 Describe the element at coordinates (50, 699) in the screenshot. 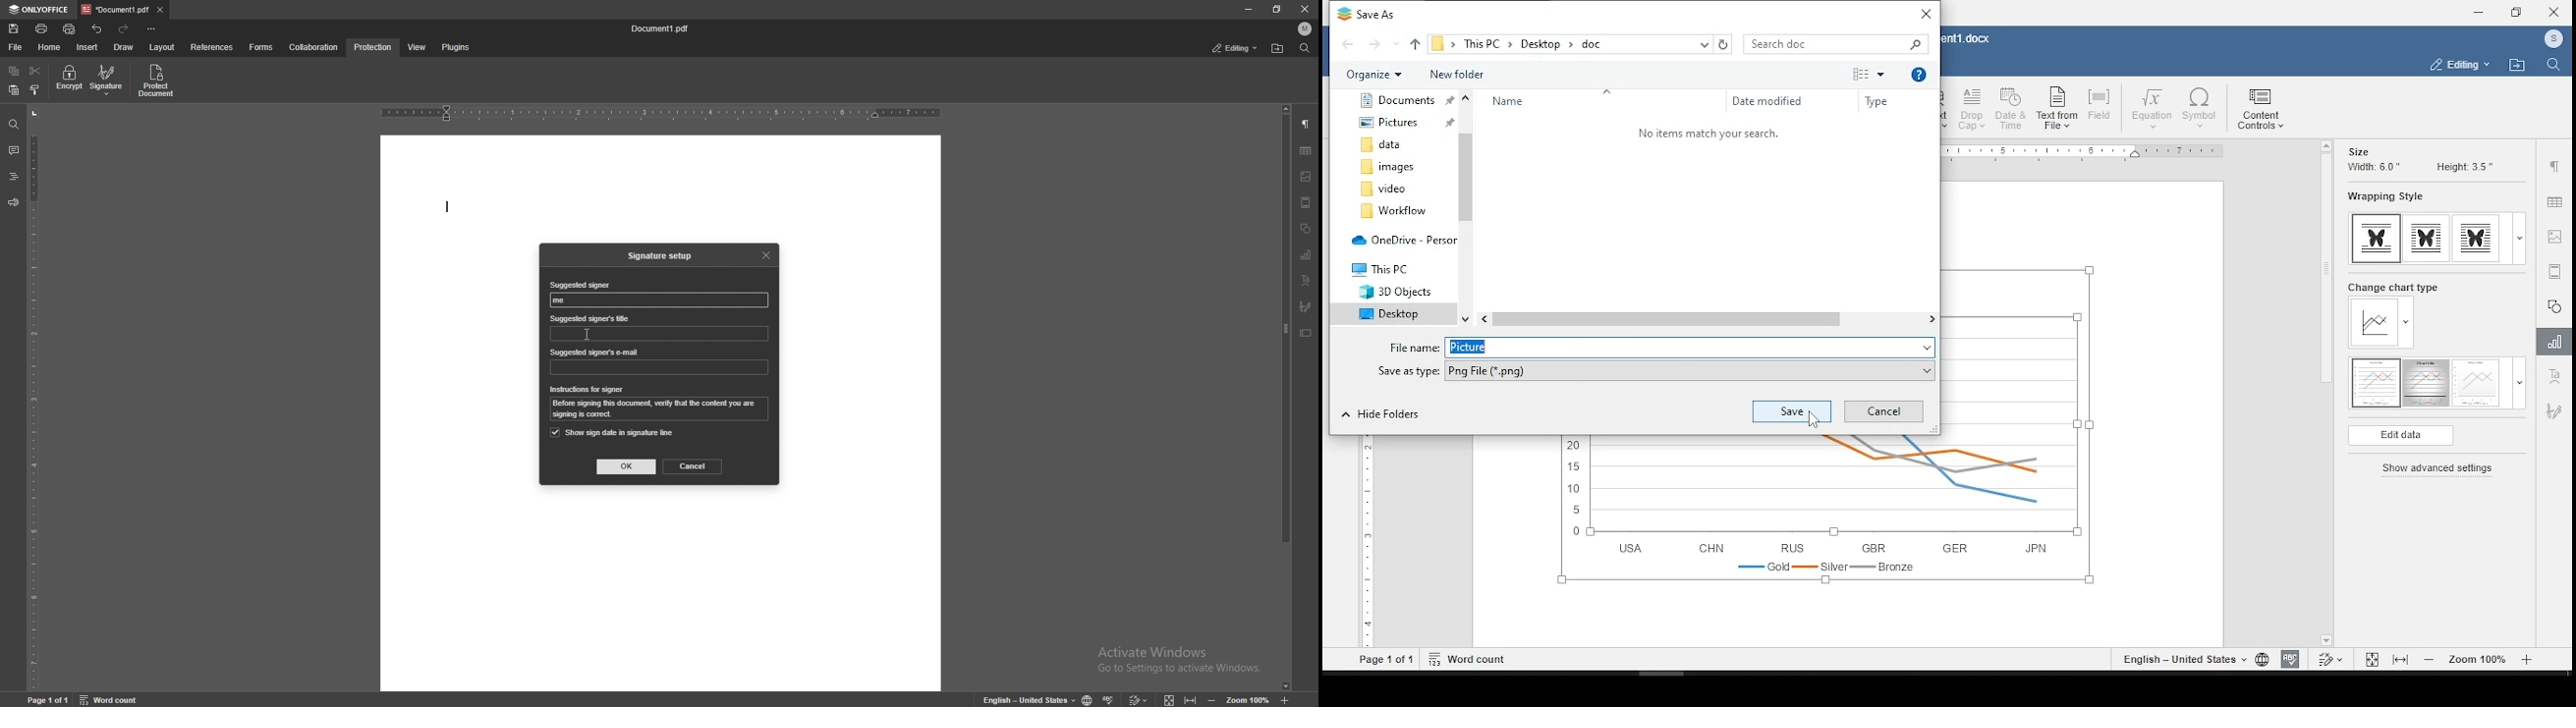

I see `page` at that location.